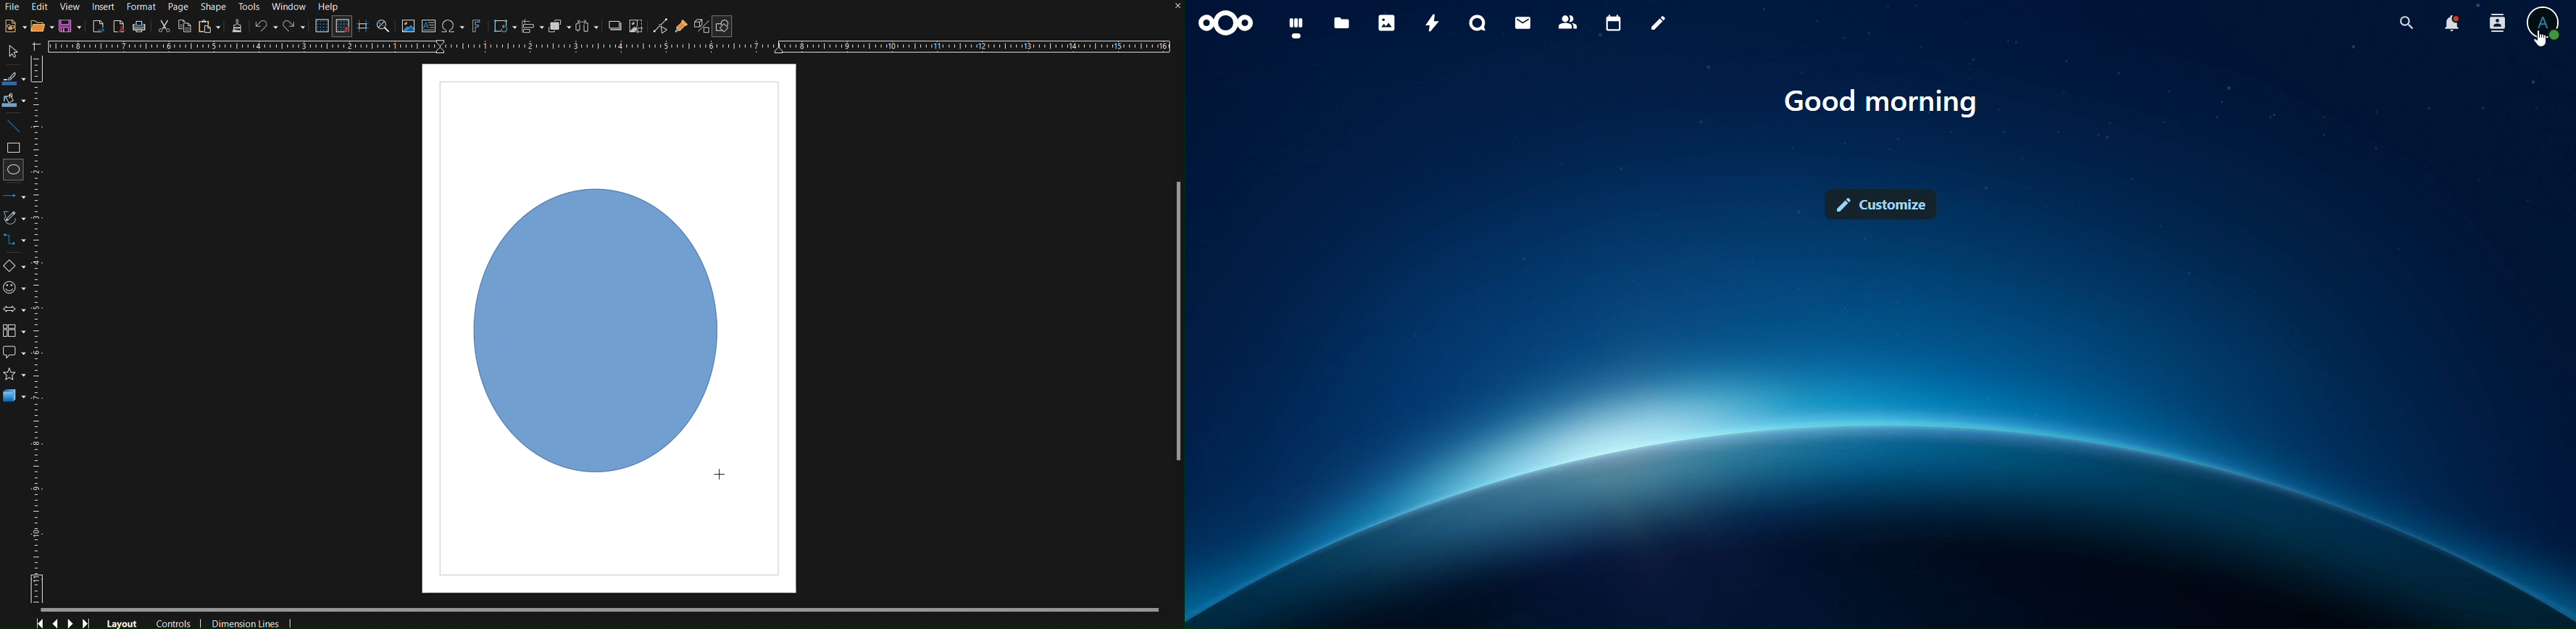  What do you see at coordinates (18, 243) in the screenshot?
I see `Connectors` at bounding box center [18, 243].